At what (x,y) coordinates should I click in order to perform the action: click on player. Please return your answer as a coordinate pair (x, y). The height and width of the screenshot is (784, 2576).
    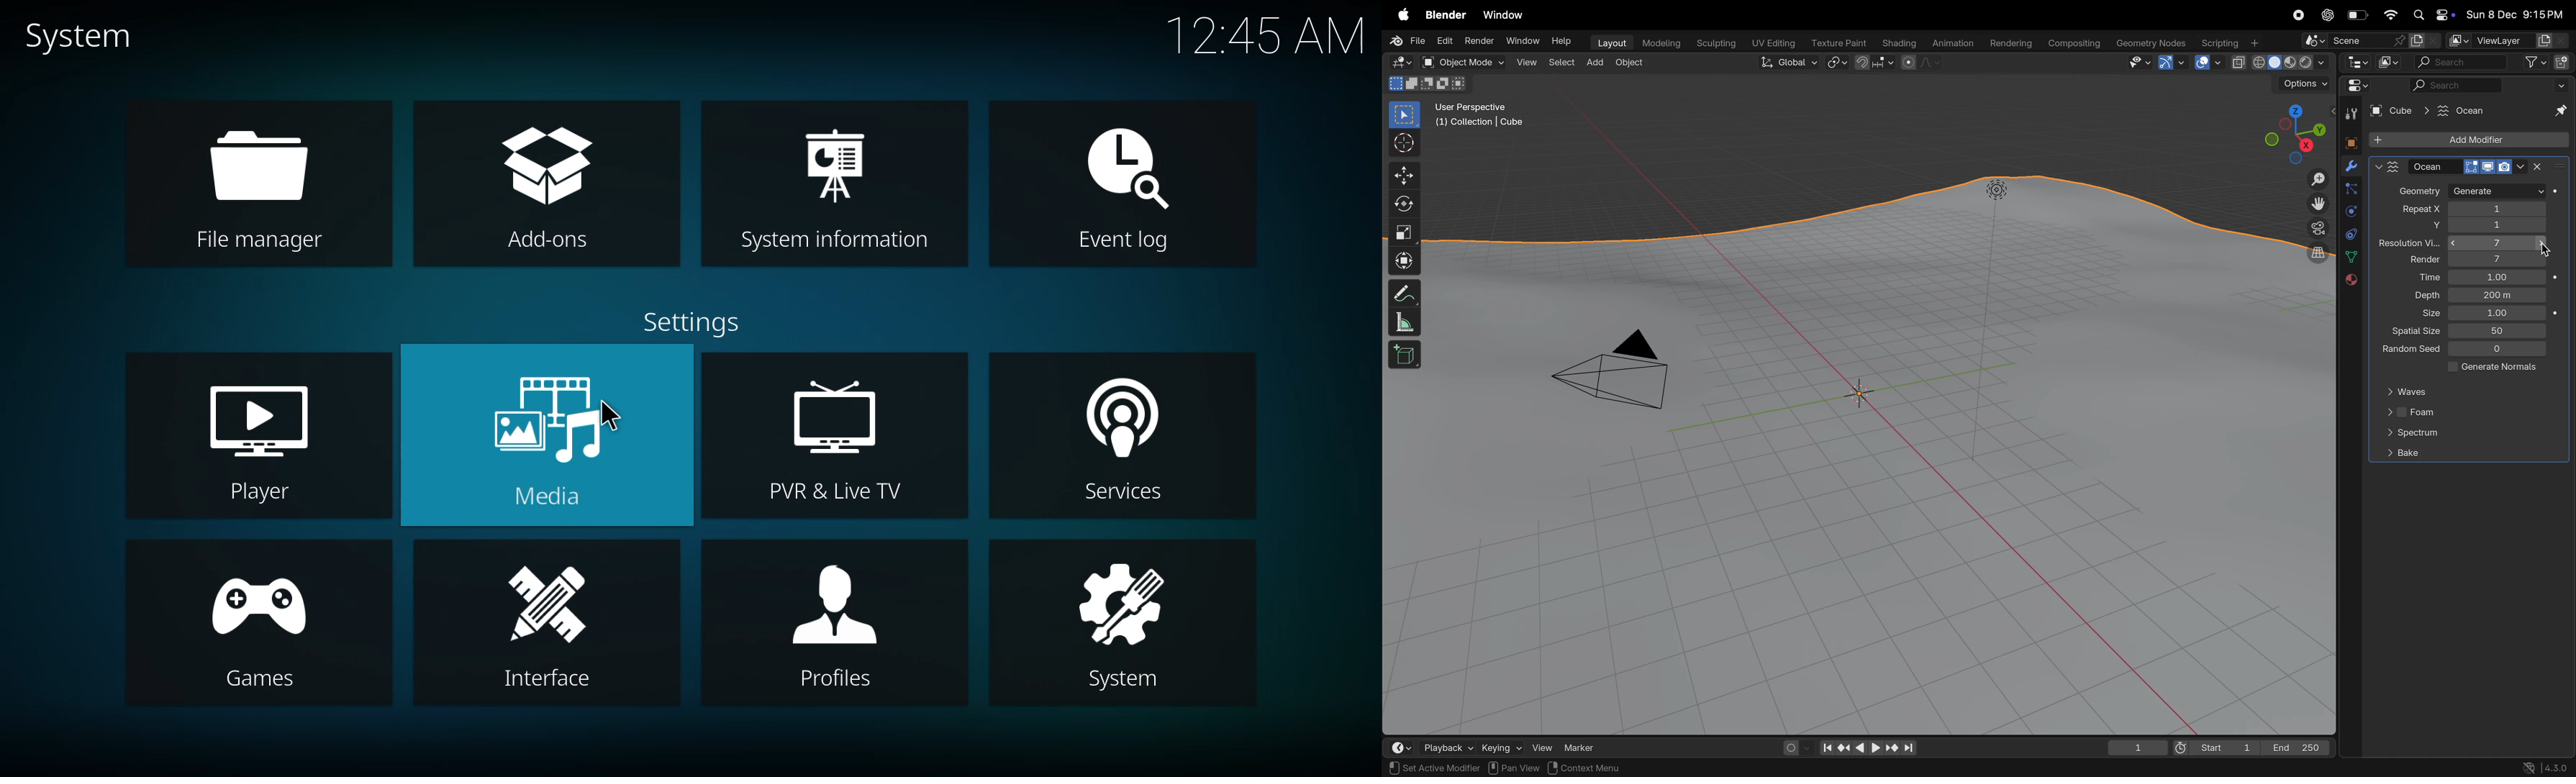
    Looking at the image, I should click on (261, 443).